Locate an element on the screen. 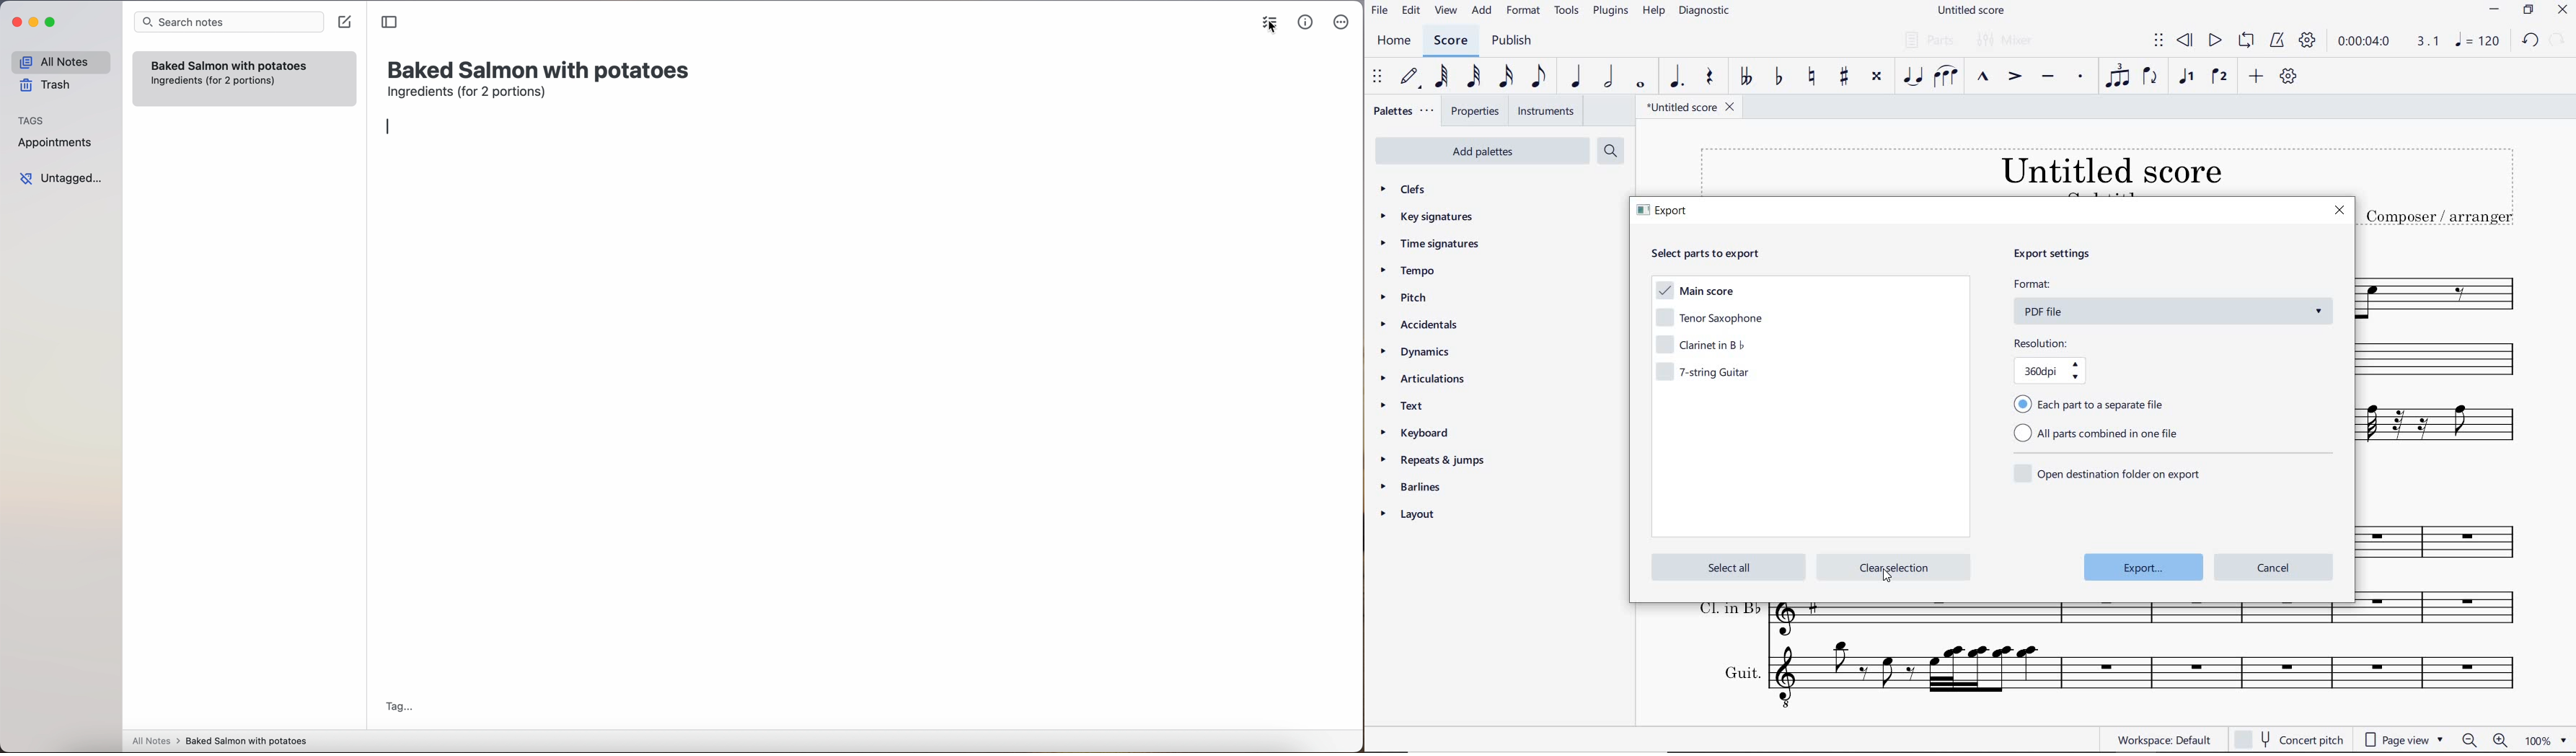 This screenshot has width=2576, height=756. key signatures is located at coordinates (1426, 217).